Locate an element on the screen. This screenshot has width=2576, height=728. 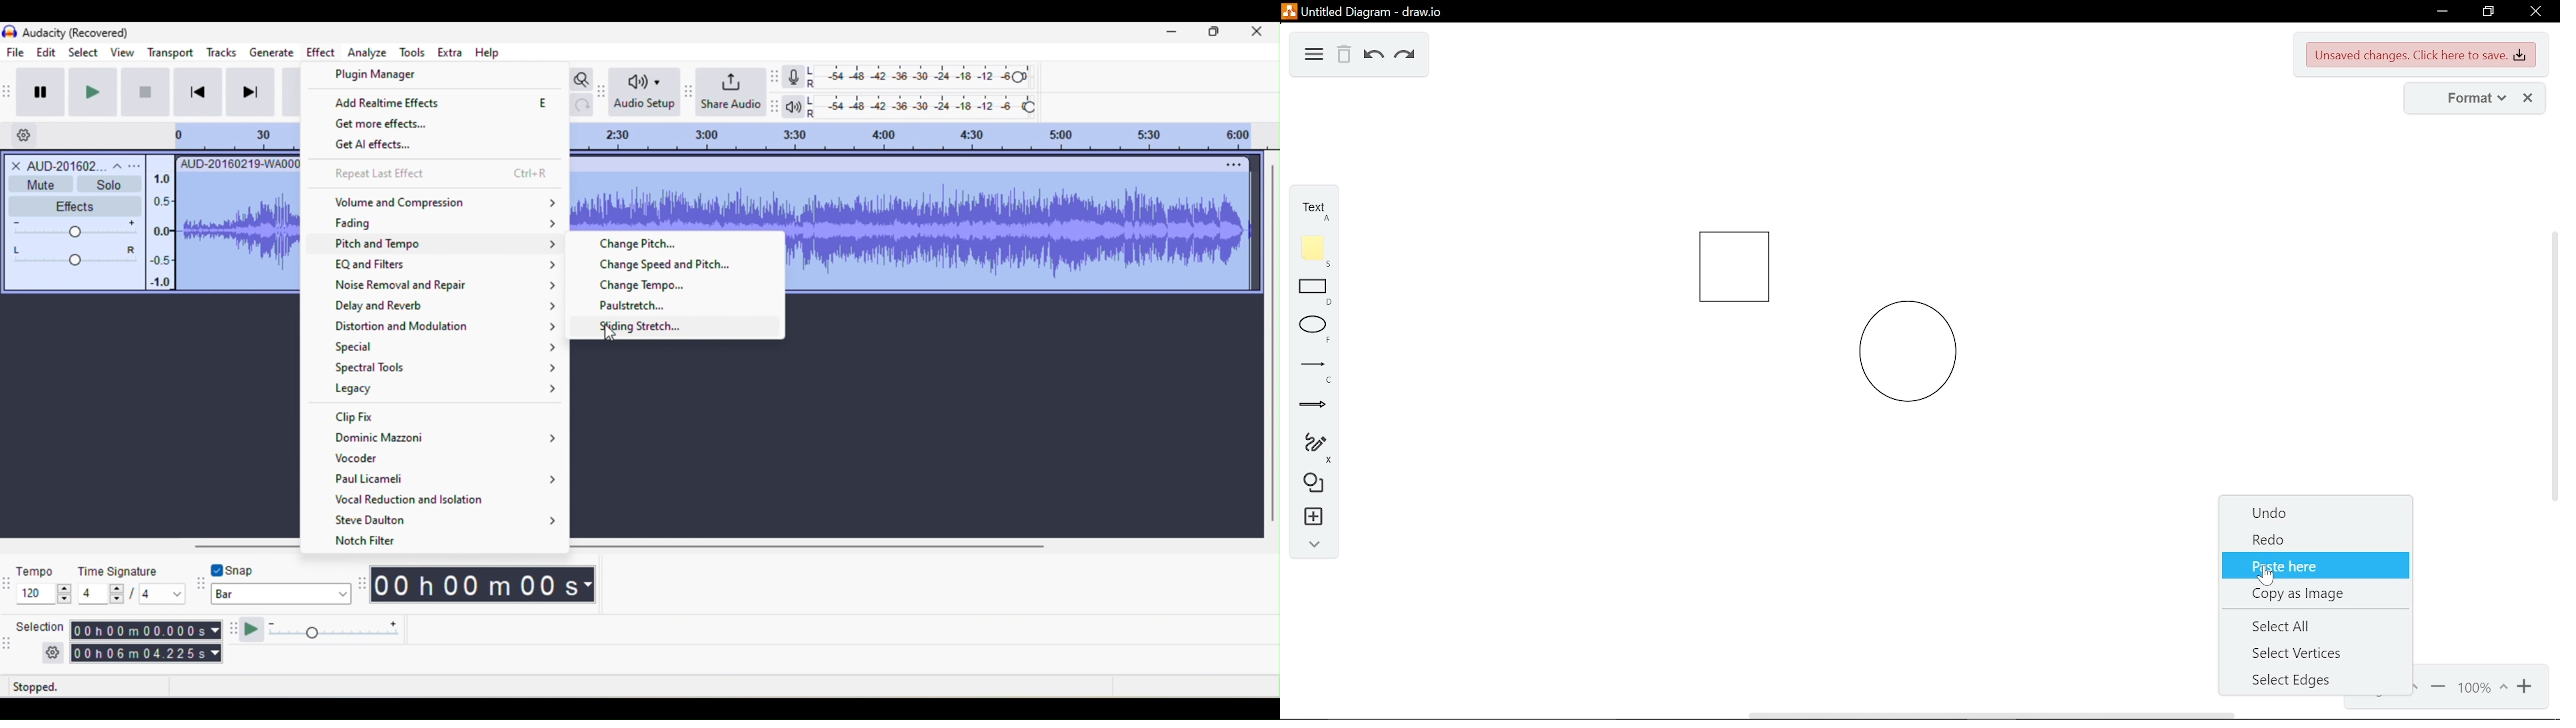
playback meter is located at coordinates (794, 109).